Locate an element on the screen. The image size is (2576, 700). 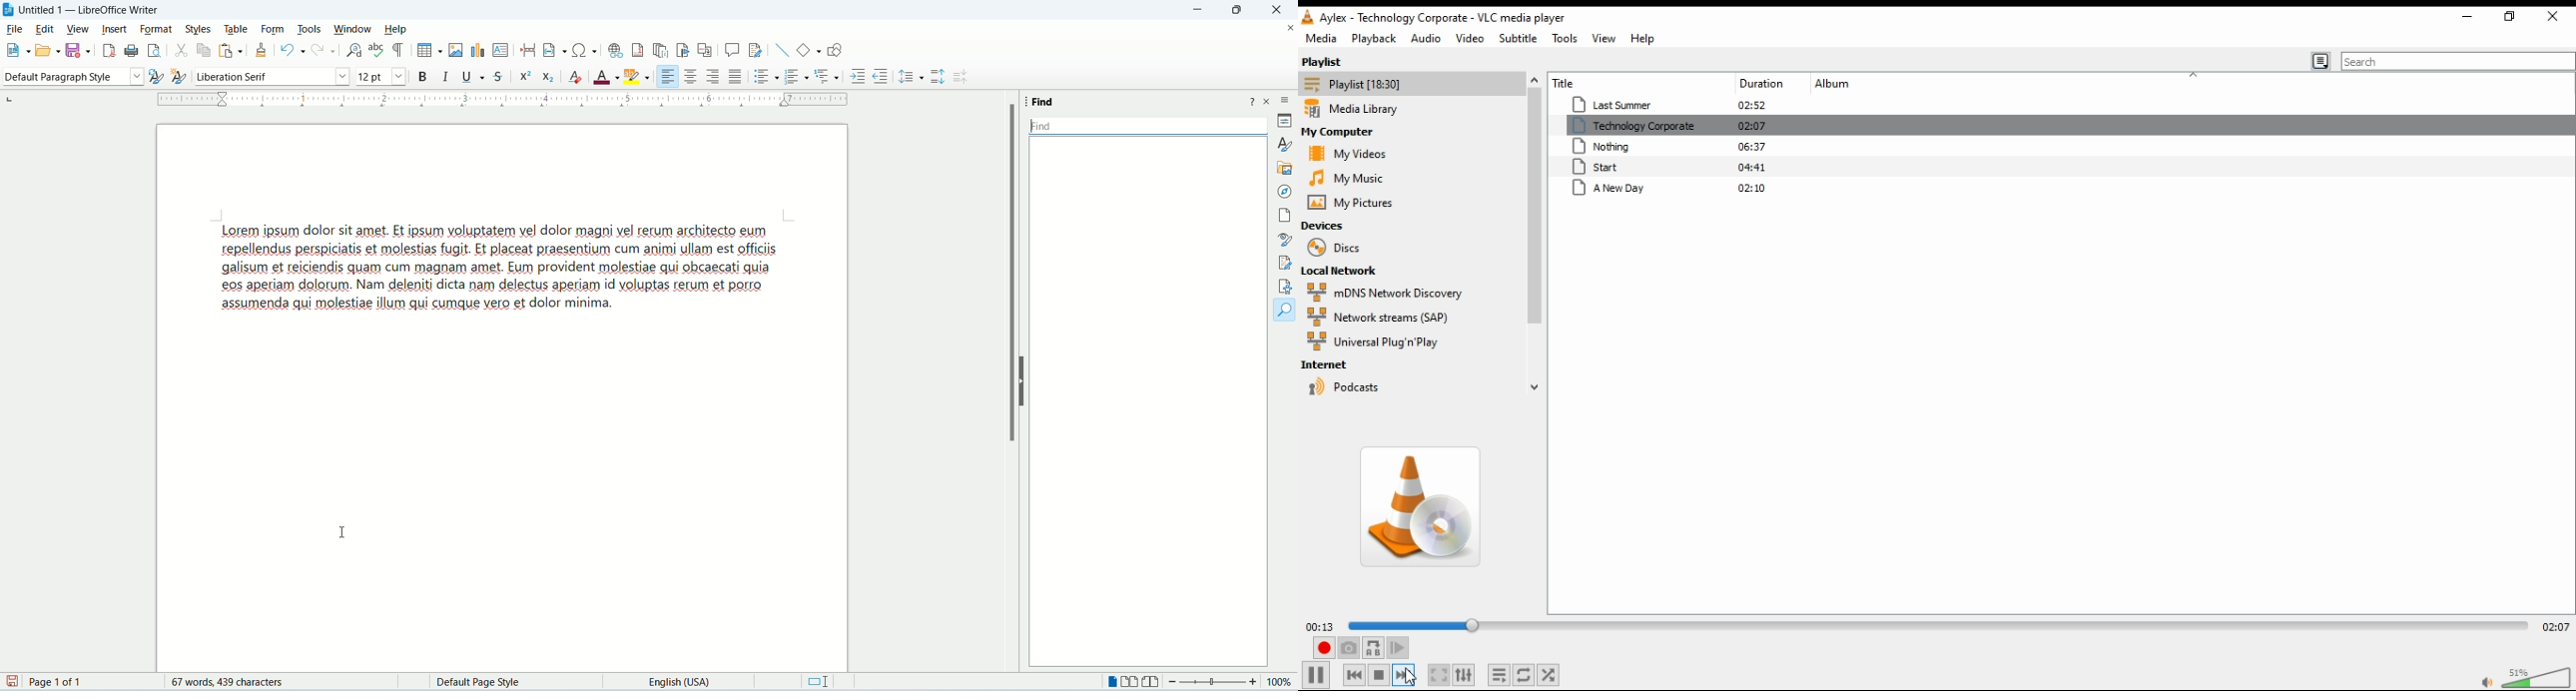
my videos is located at coordinates (1346, 153).